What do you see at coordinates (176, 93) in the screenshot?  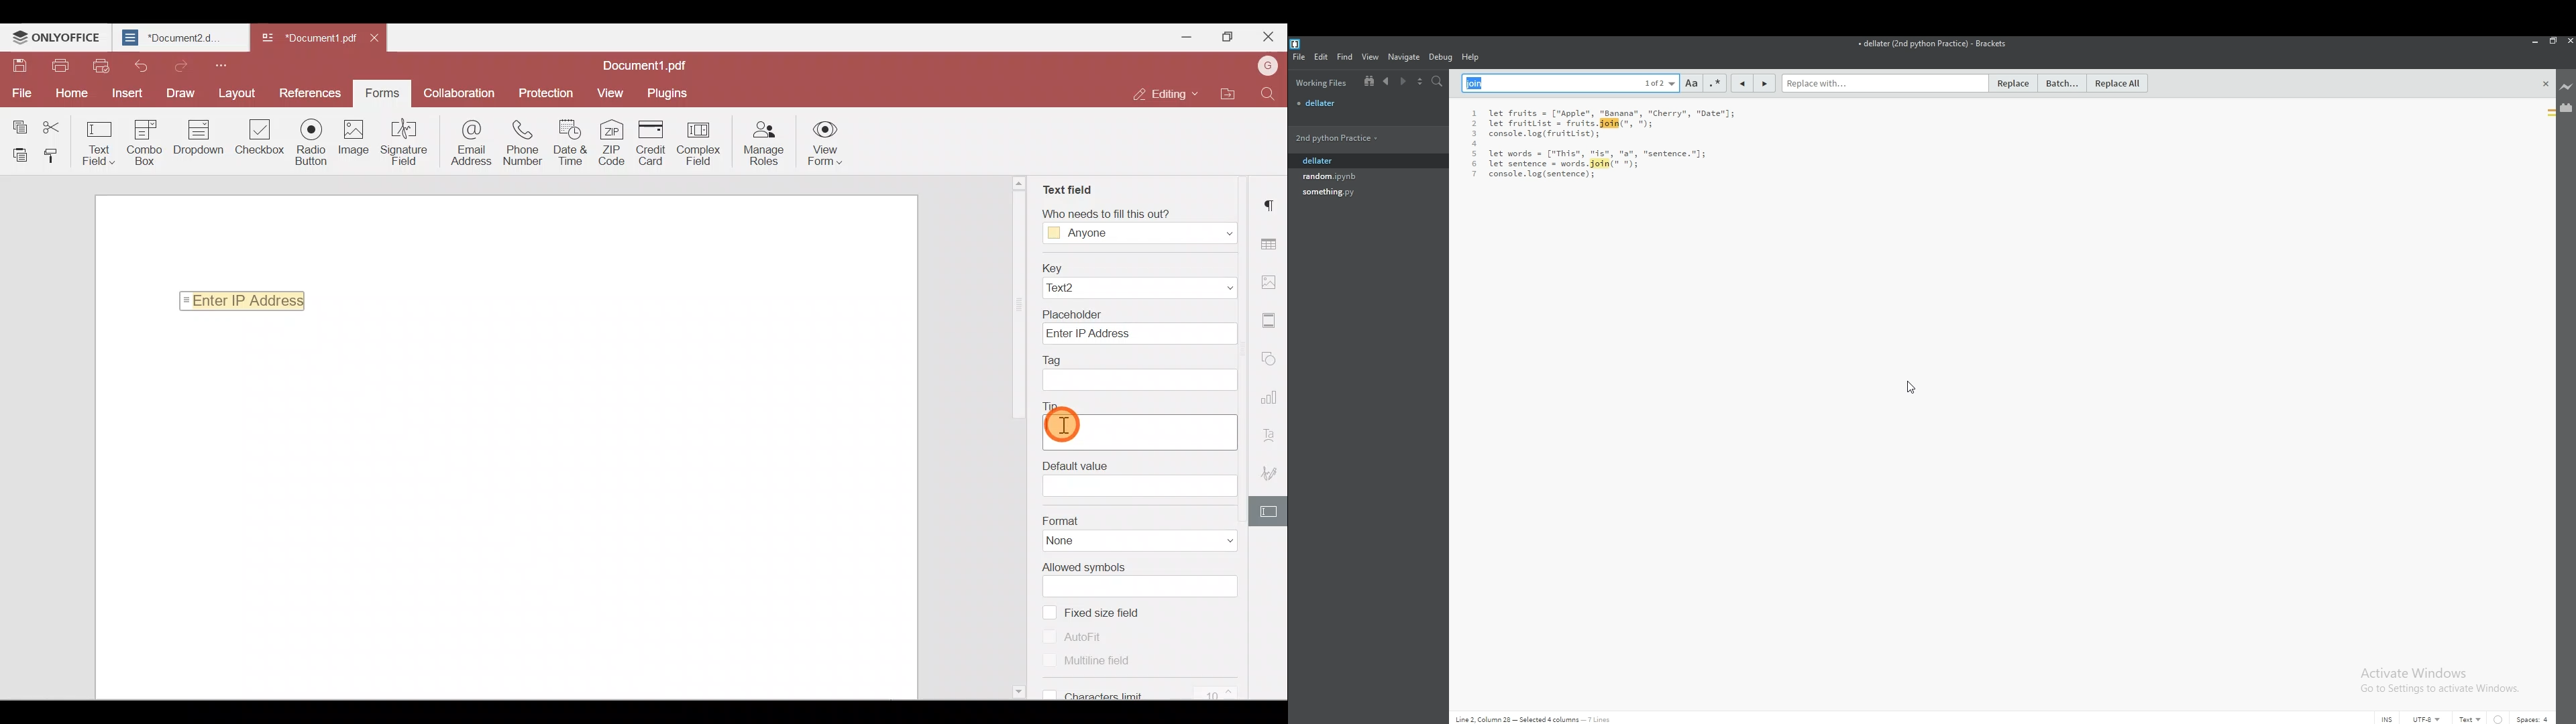 I see `Draw` at bounding box center [176, 93].